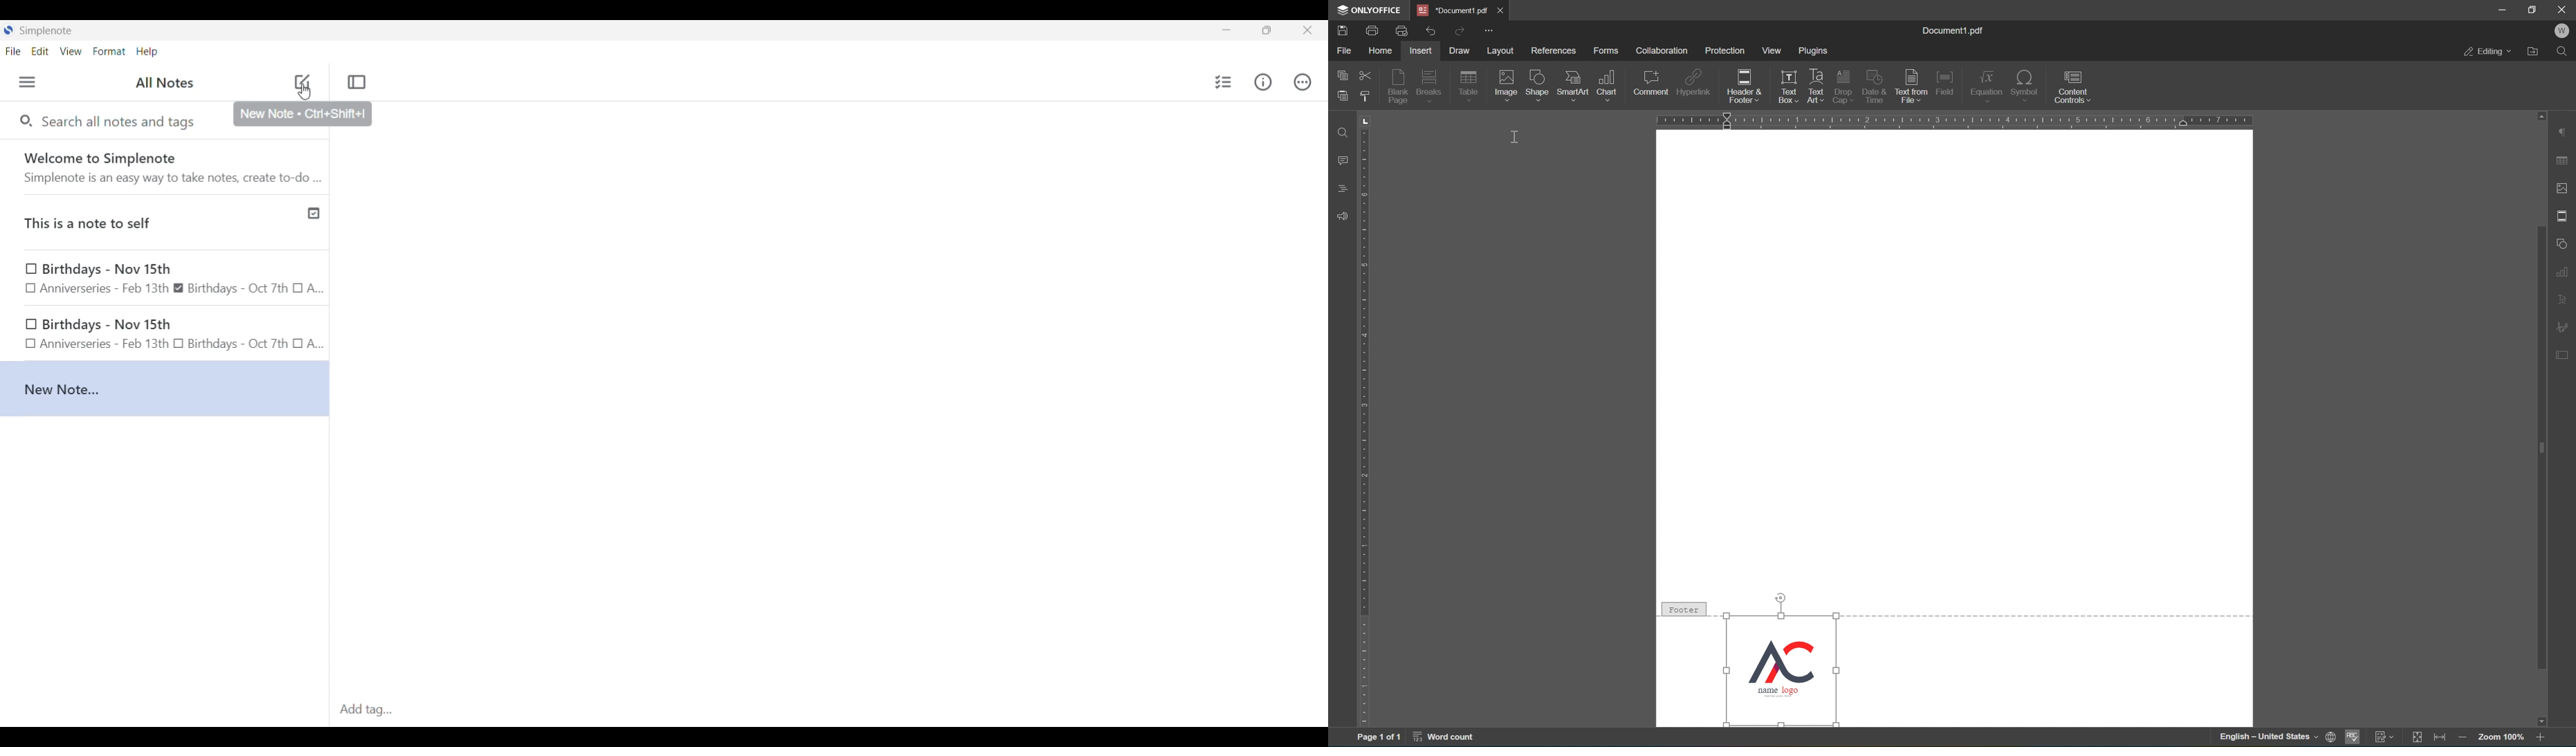  What do you see at coordinates (165, 277) in the screenshot?
I see `Birthday Note` at bounding box center [165, 277].